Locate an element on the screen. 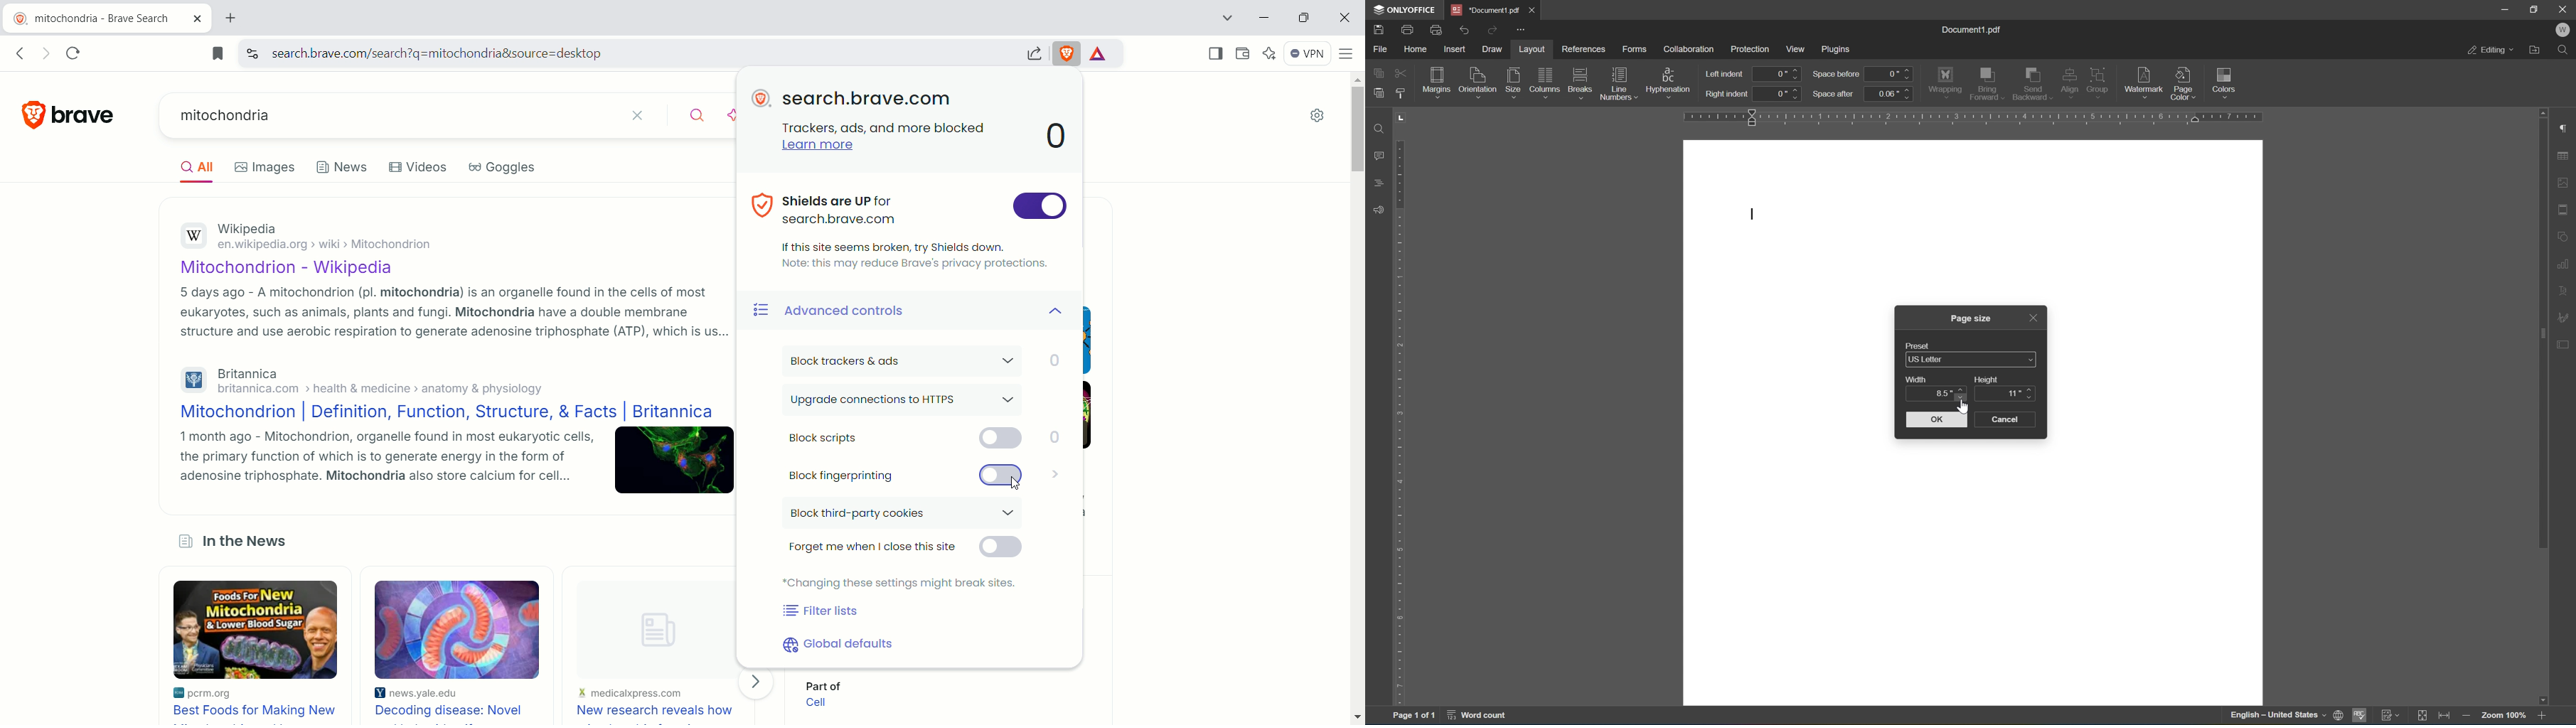 Image resolution: width=2576 pixels, height=728 pixels. draw is located at coordinates (1495, 49).